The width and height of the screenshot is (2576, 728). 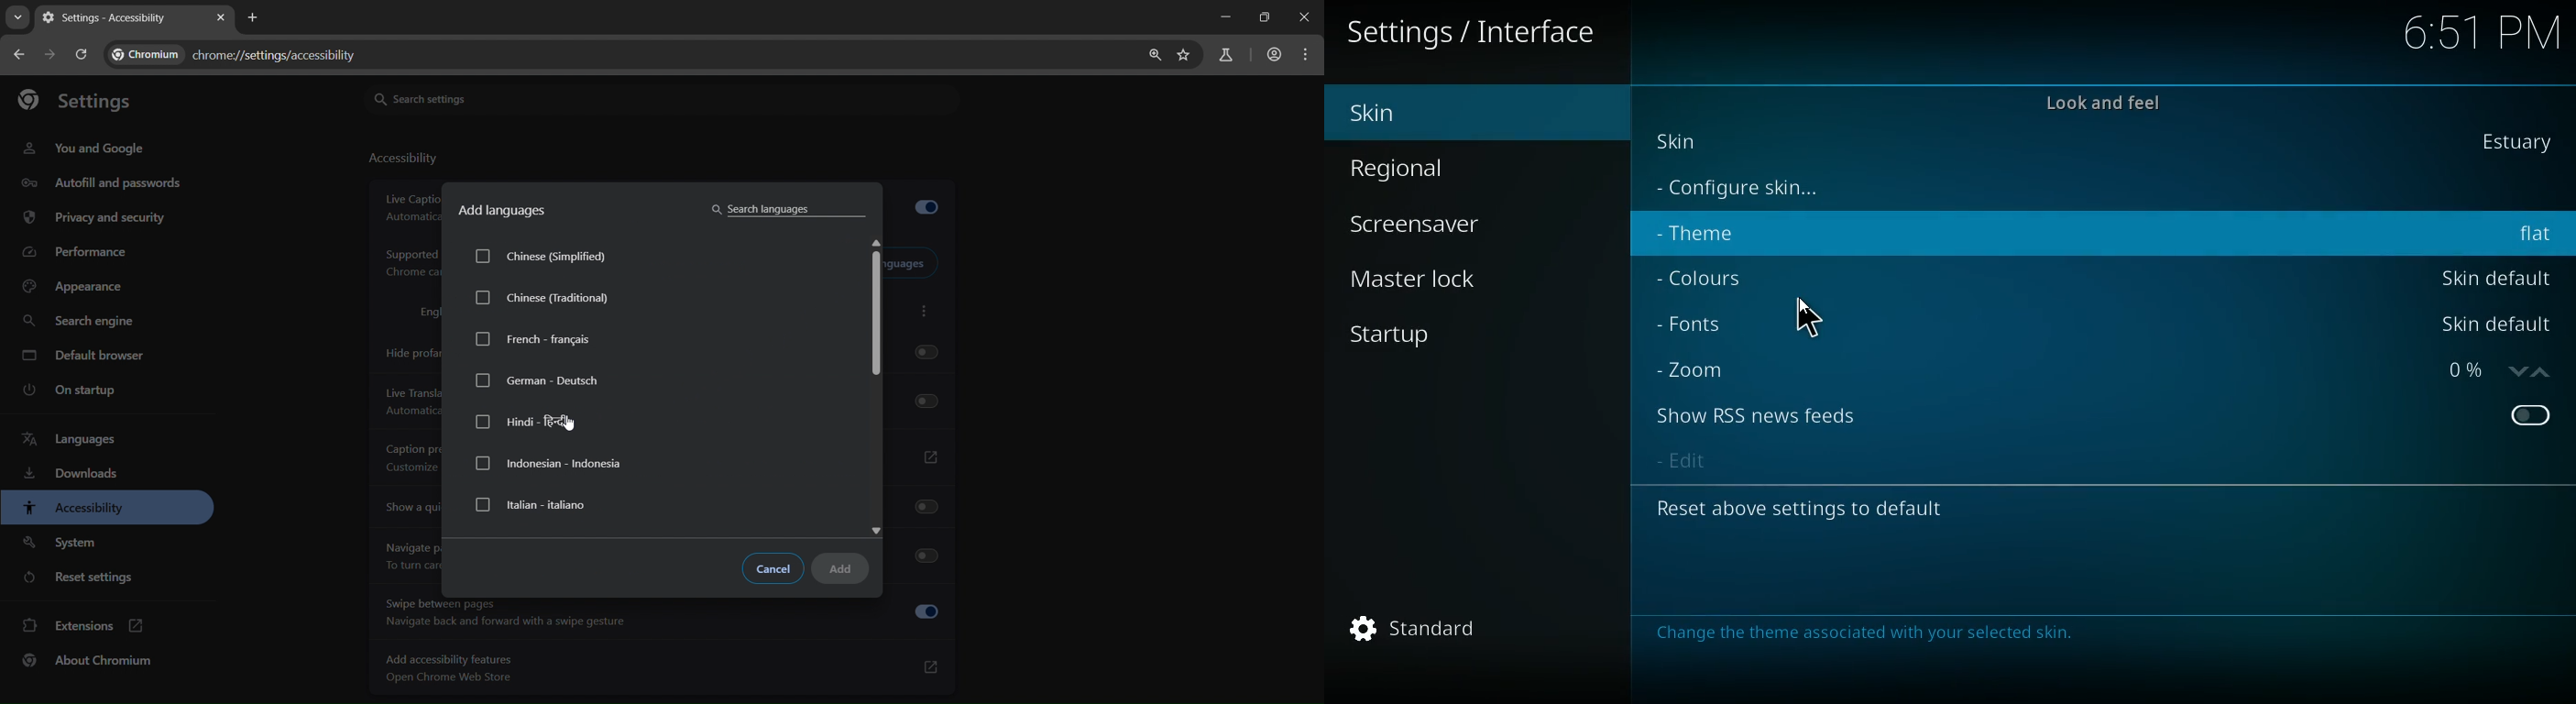 What do you see at coordinates (661, 614) in the screenshot?
I see `Swipe between pages ©
Navigate back and forward with a swipe gesture` at bounding box center [661, 614].